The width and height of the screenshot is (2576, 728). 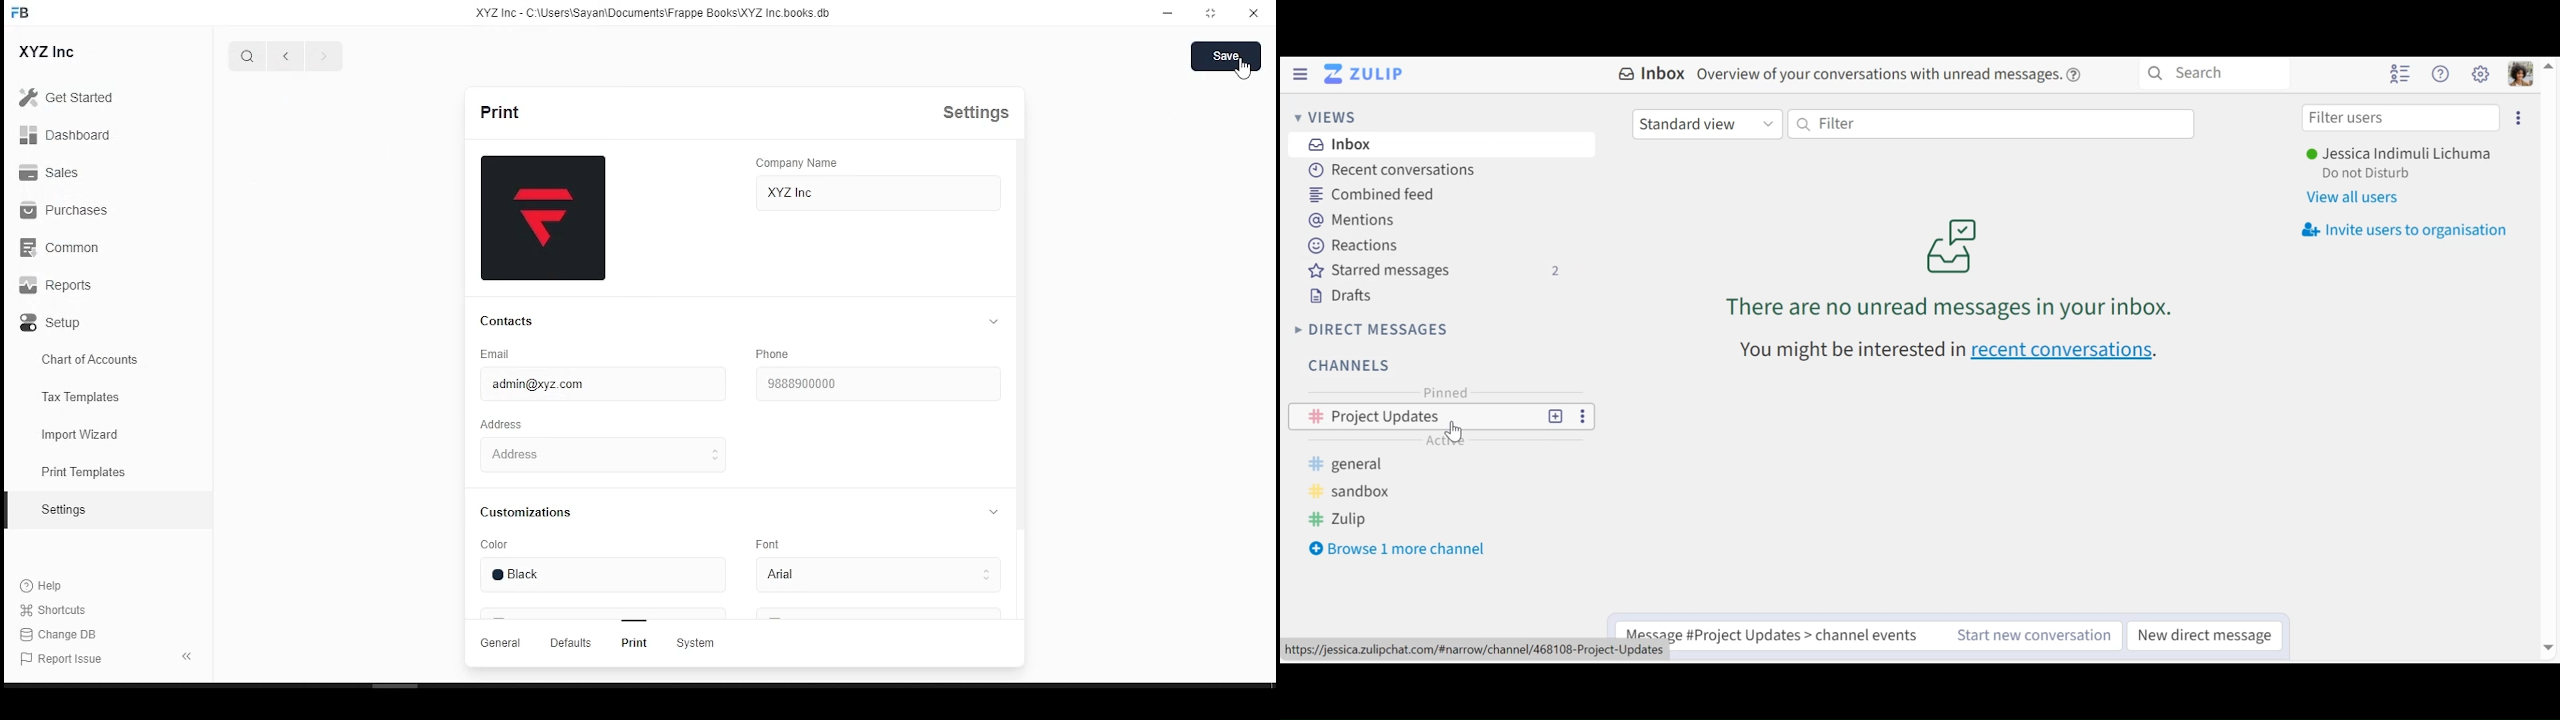 What do you see at coordinates (2407, 229) in the screenshot?
I see `Invite users to oraginsation` at bounding box center [2407, 229].